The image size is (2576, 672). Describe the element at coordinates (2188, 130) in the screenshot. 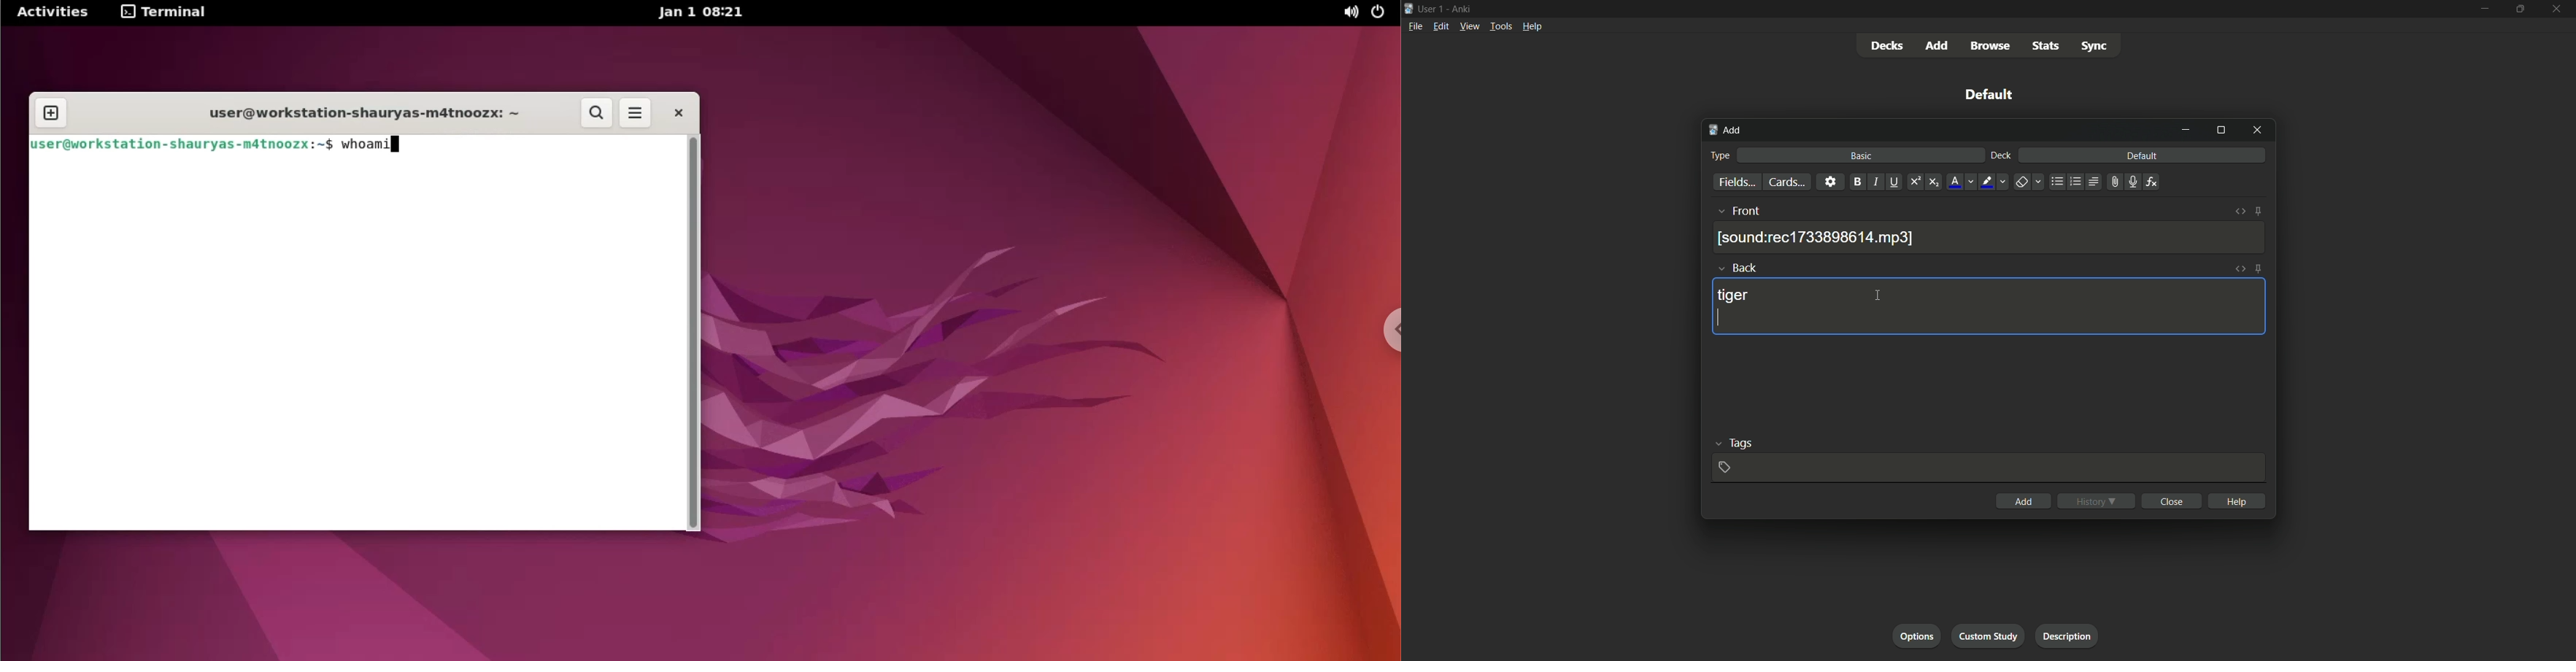

I see `minimize` at that location.